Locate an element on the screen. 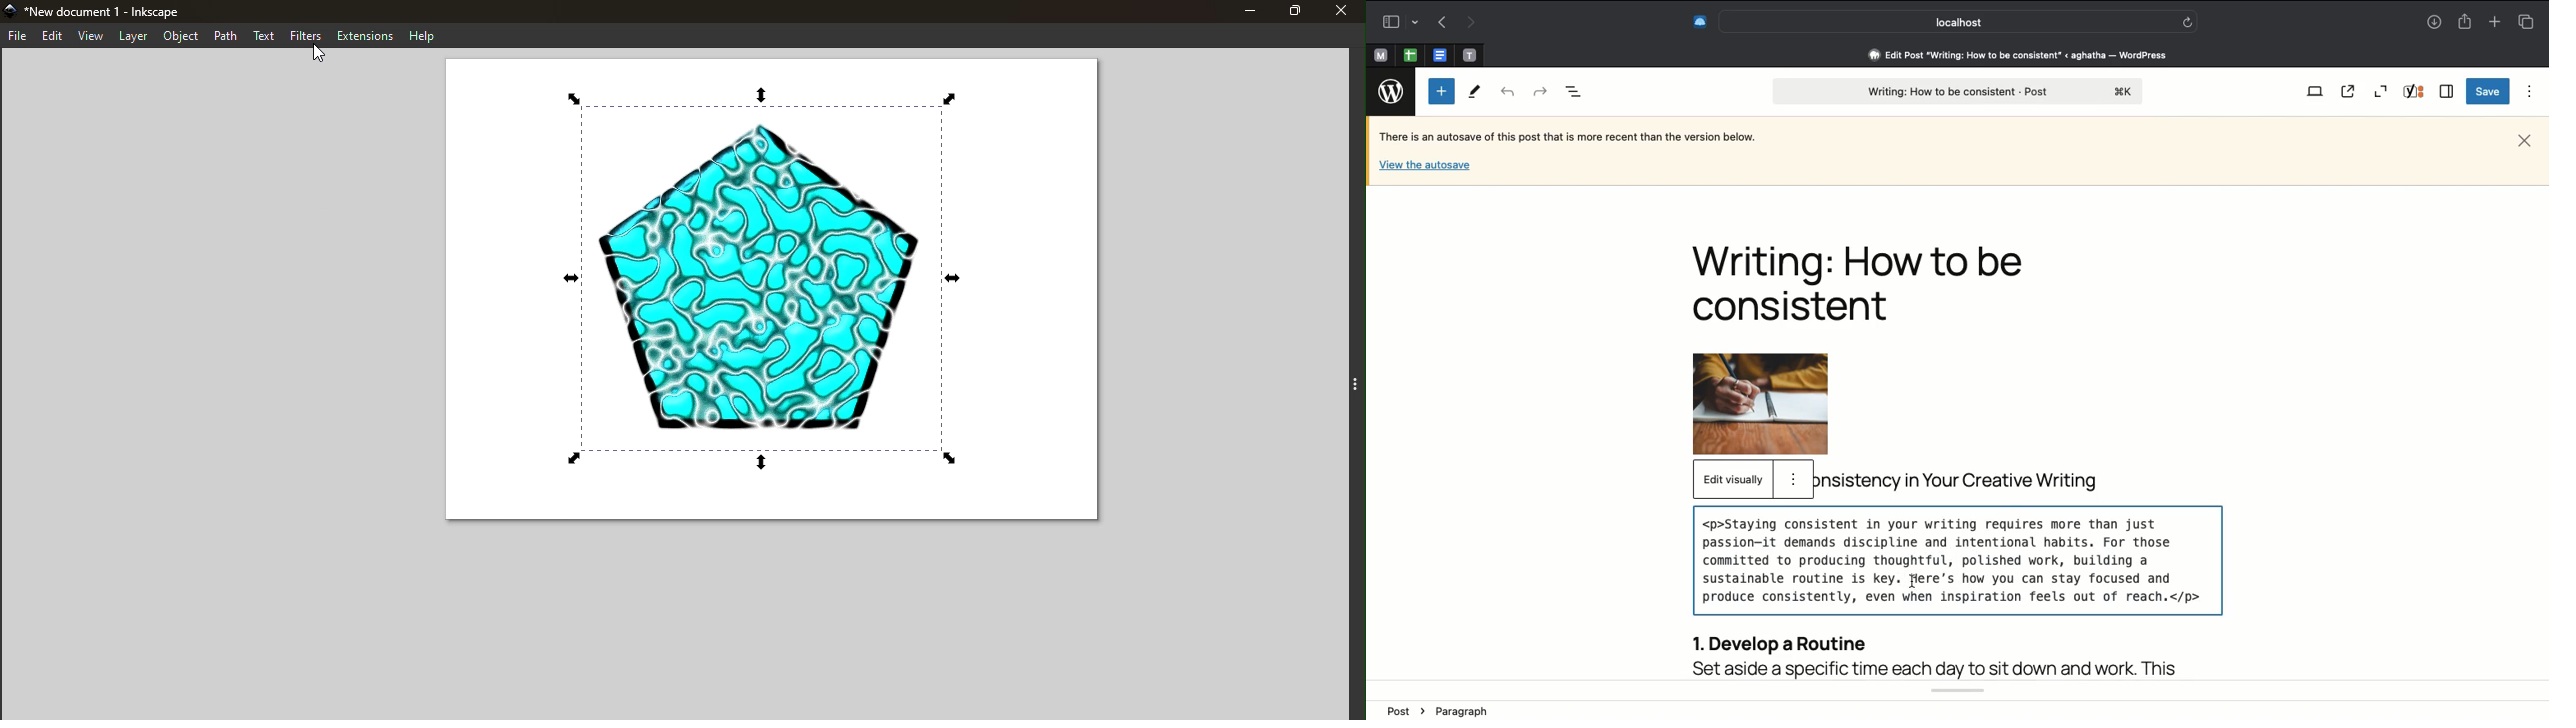  Title is located at coordinates (1867, 283).